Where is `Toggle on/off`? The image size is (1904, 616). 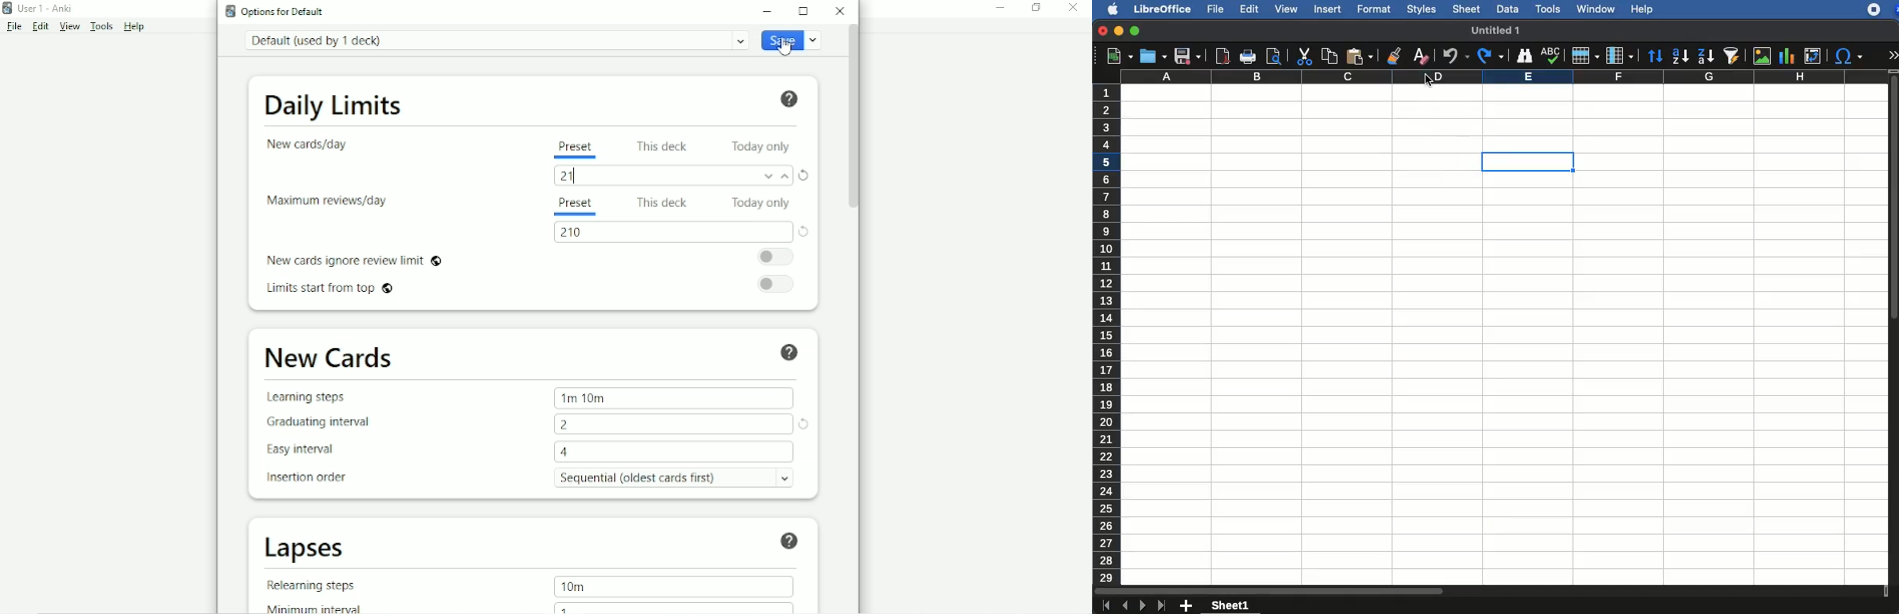 Toggle on/off is located at coordinates (777, 256).